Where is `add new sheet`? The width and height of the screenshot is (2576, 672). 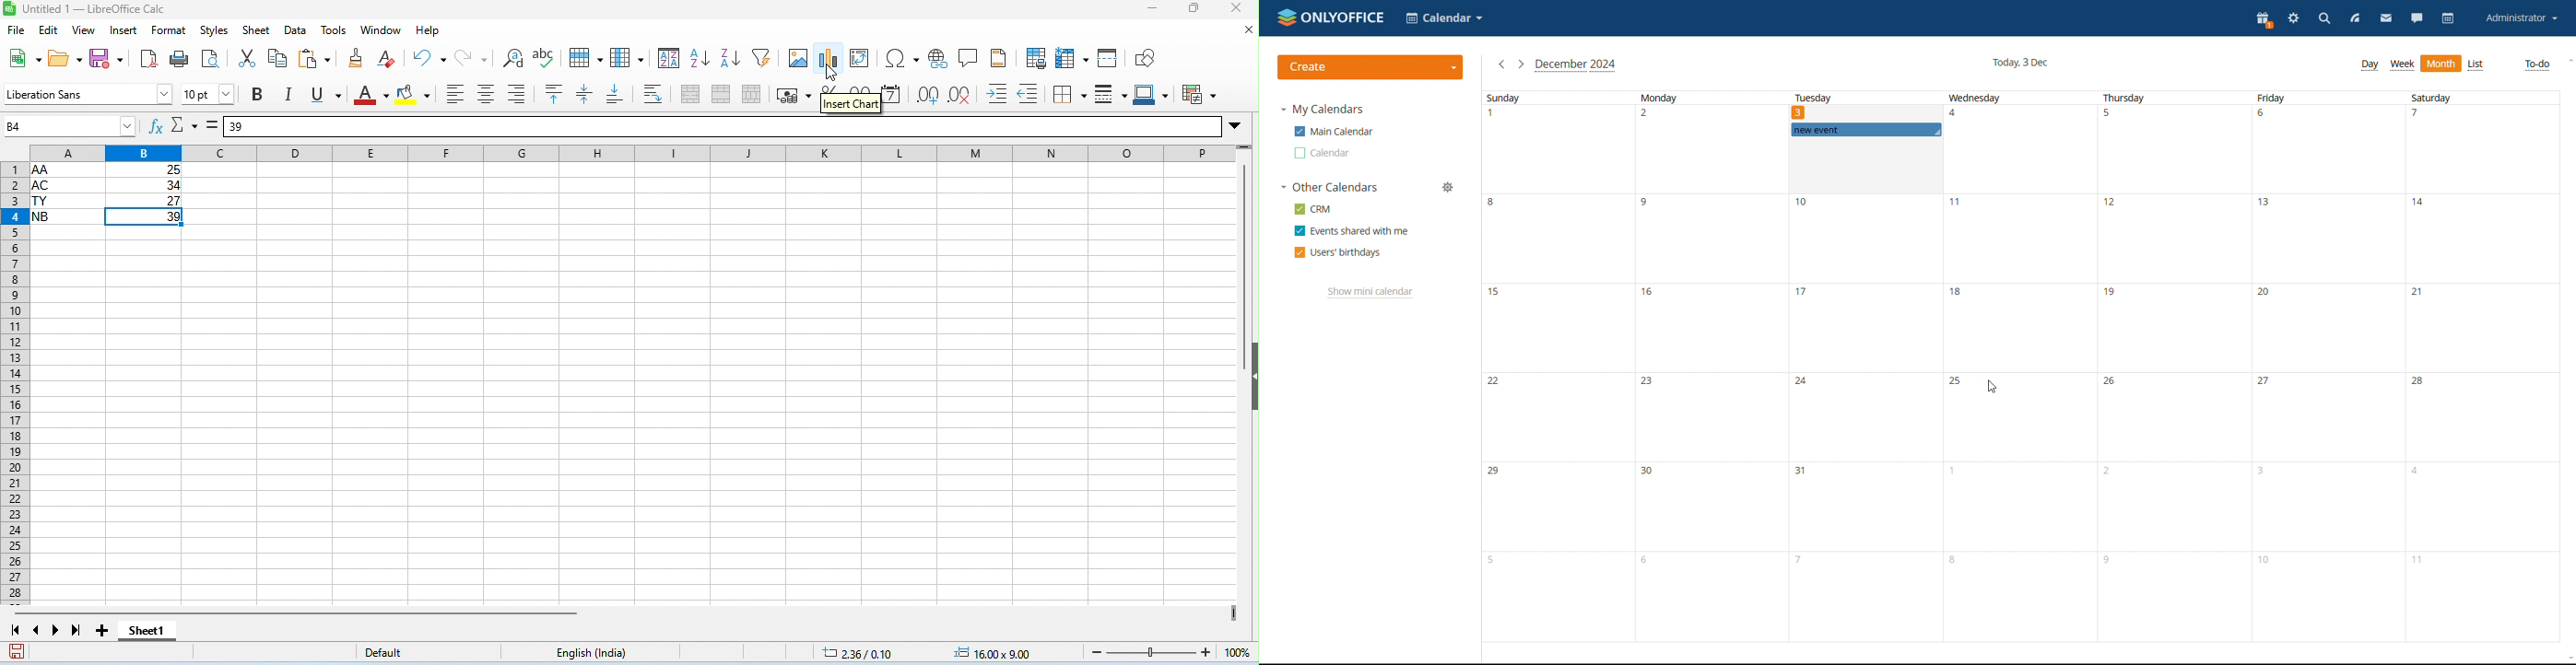
add new sheet is located at coordinates (103, 631).